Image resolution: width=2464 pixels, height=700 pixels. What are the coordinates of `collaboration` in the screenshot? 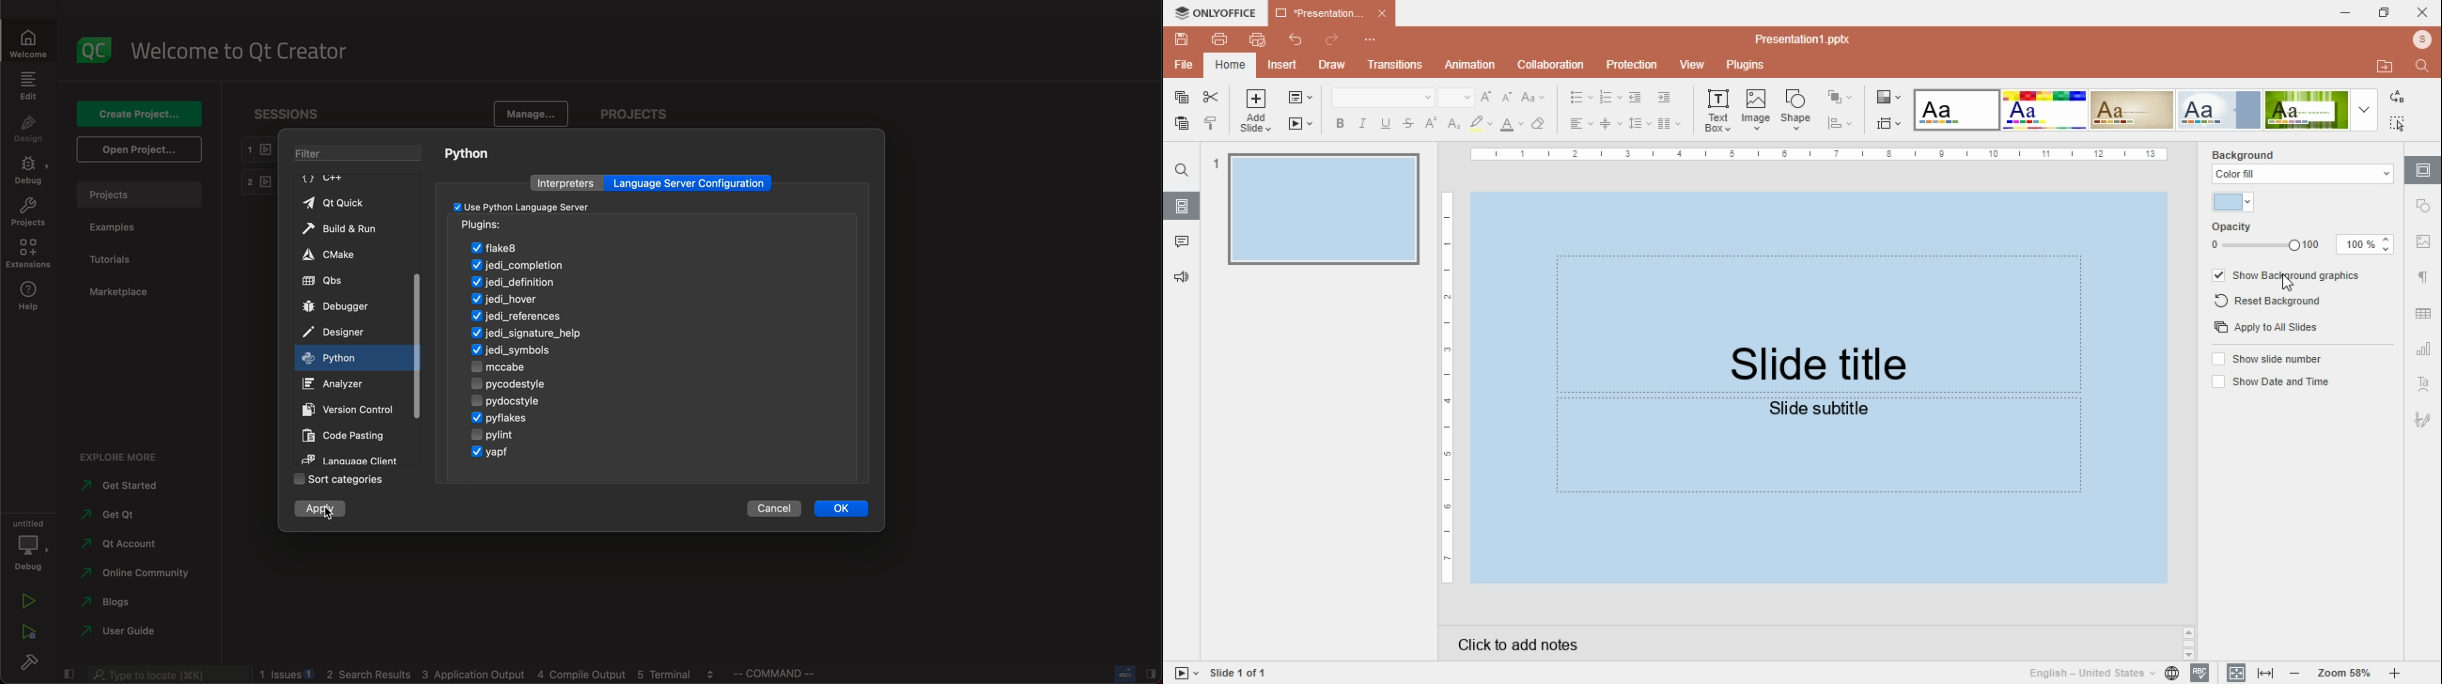 It's located at (1551, 64).